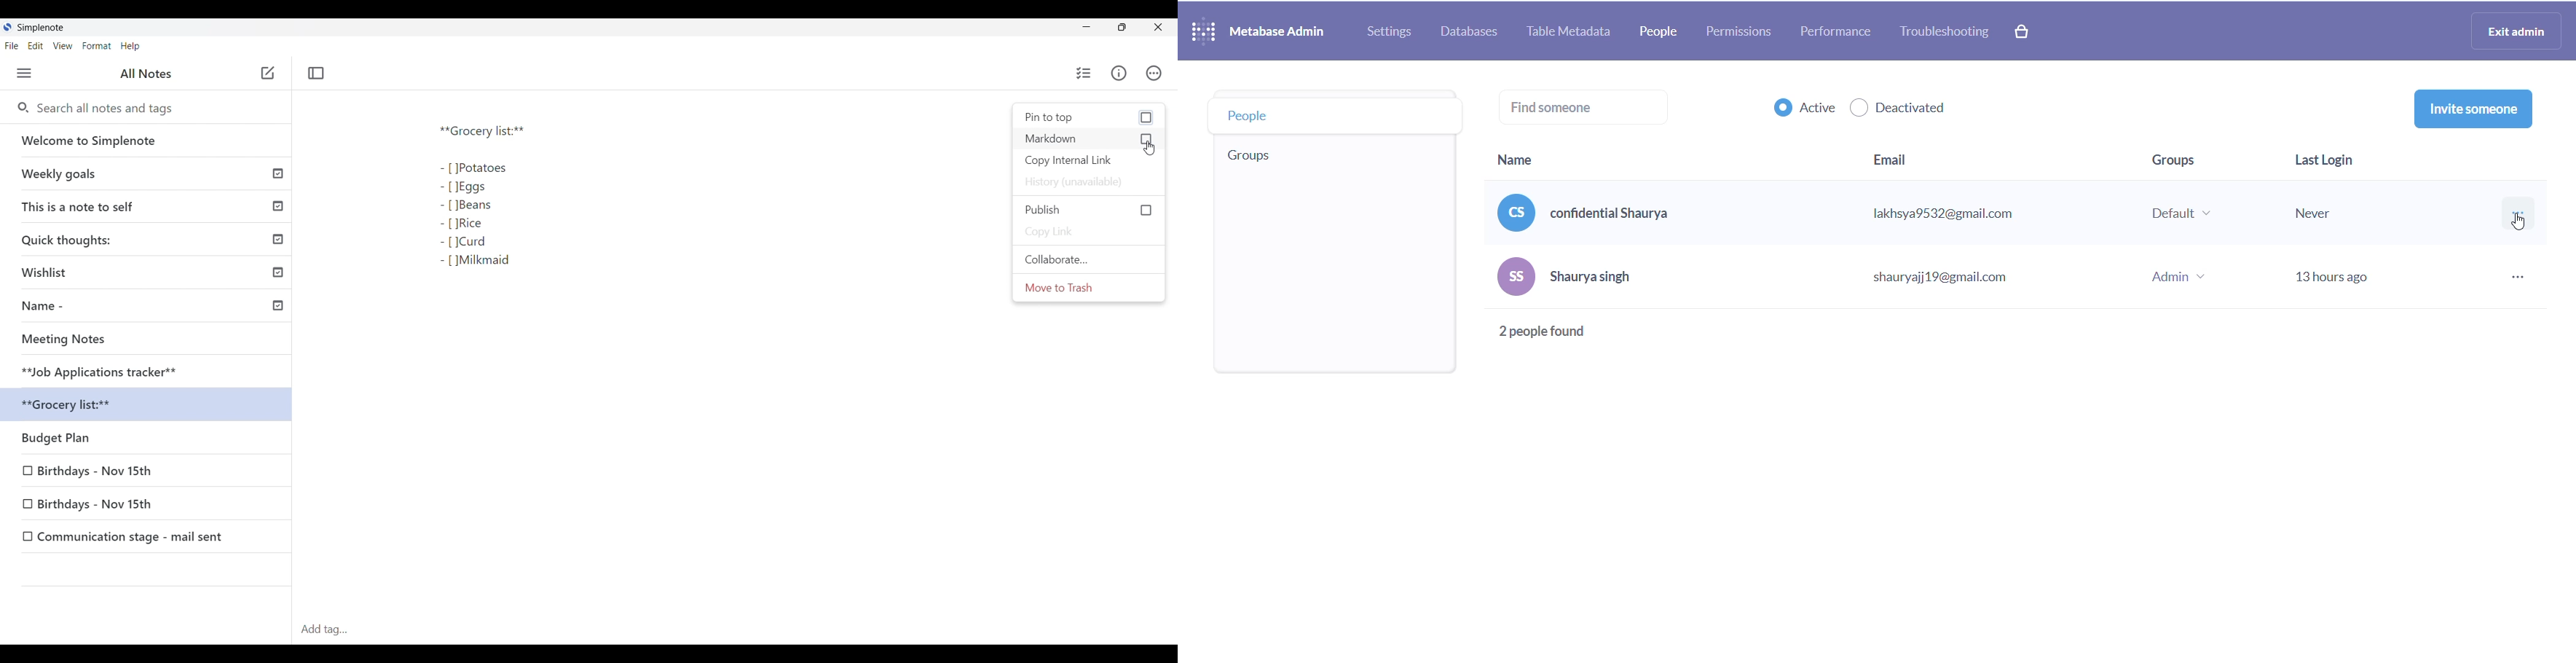 This screenshot has height=672, width=2576. I want to click on Toggle focus mode, so click(316, 73).